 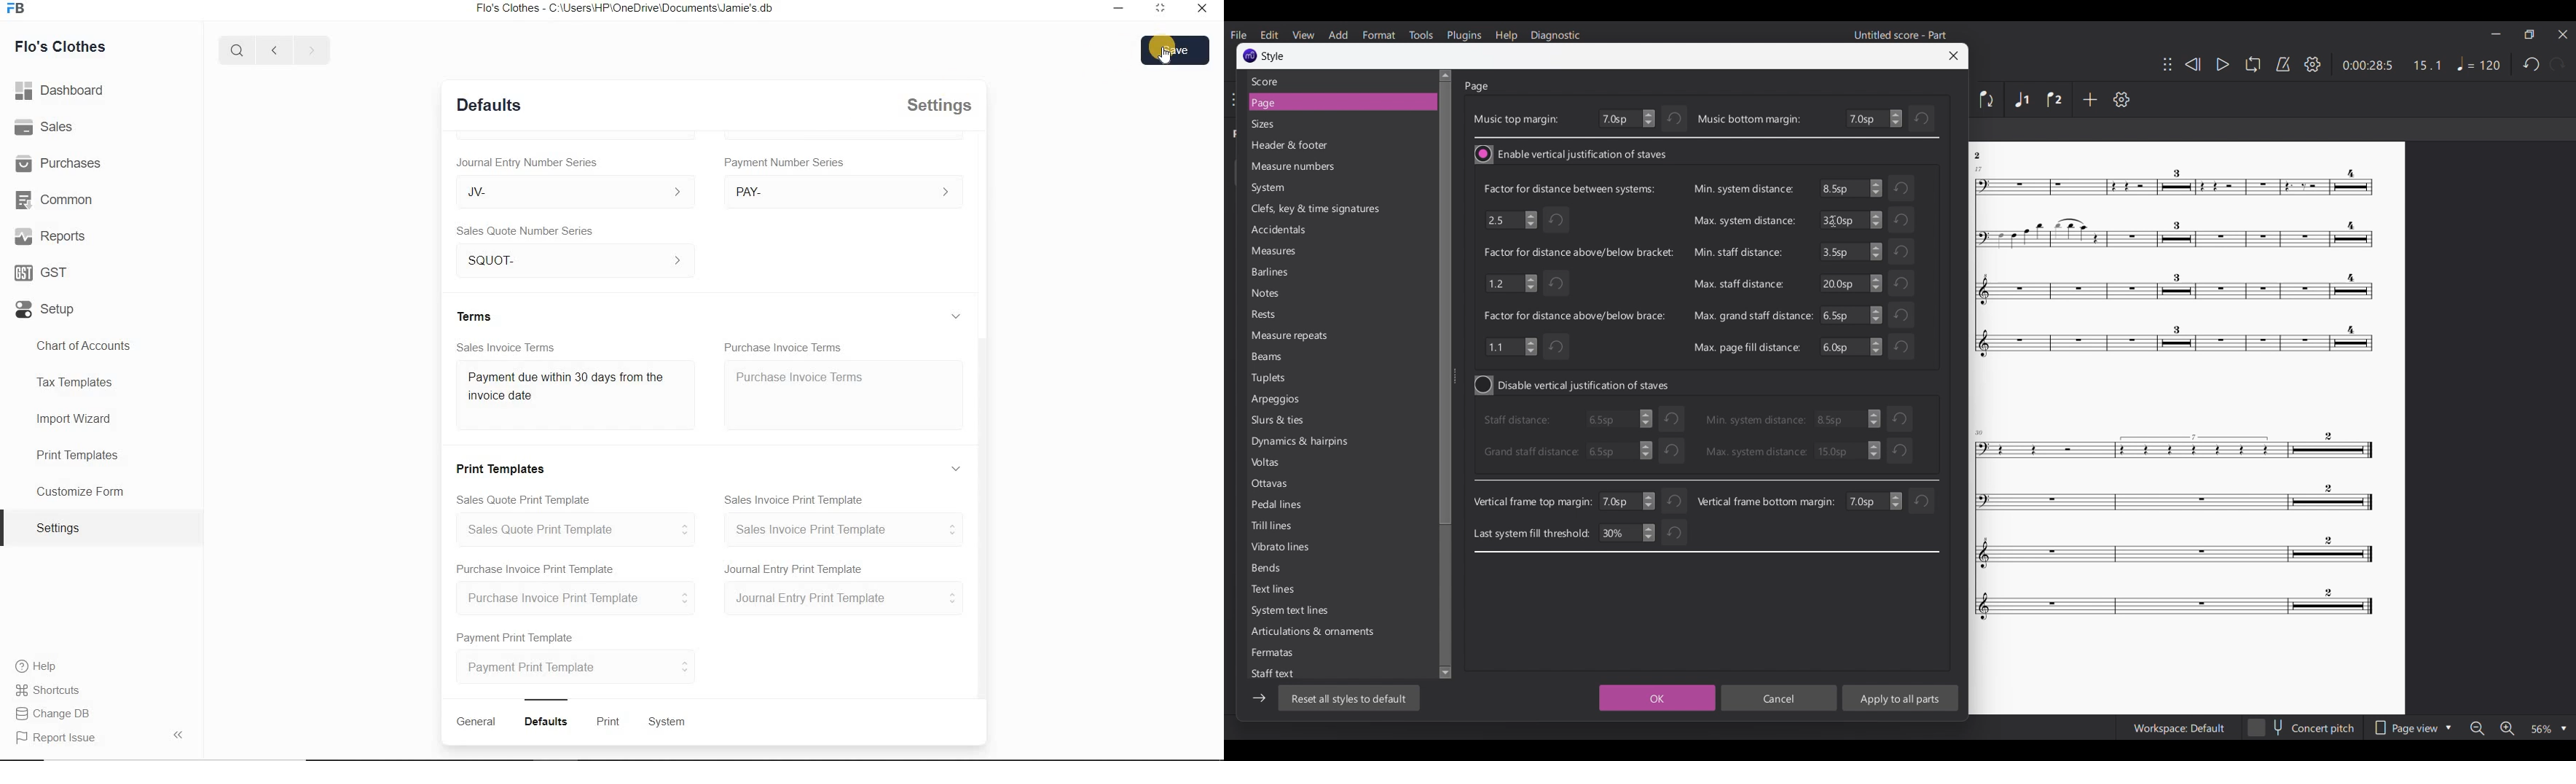 What do you see at coordinates (793, 568) in the screenshot?
I see `Journal Entry Print Template` at bounding box center [793, 568].